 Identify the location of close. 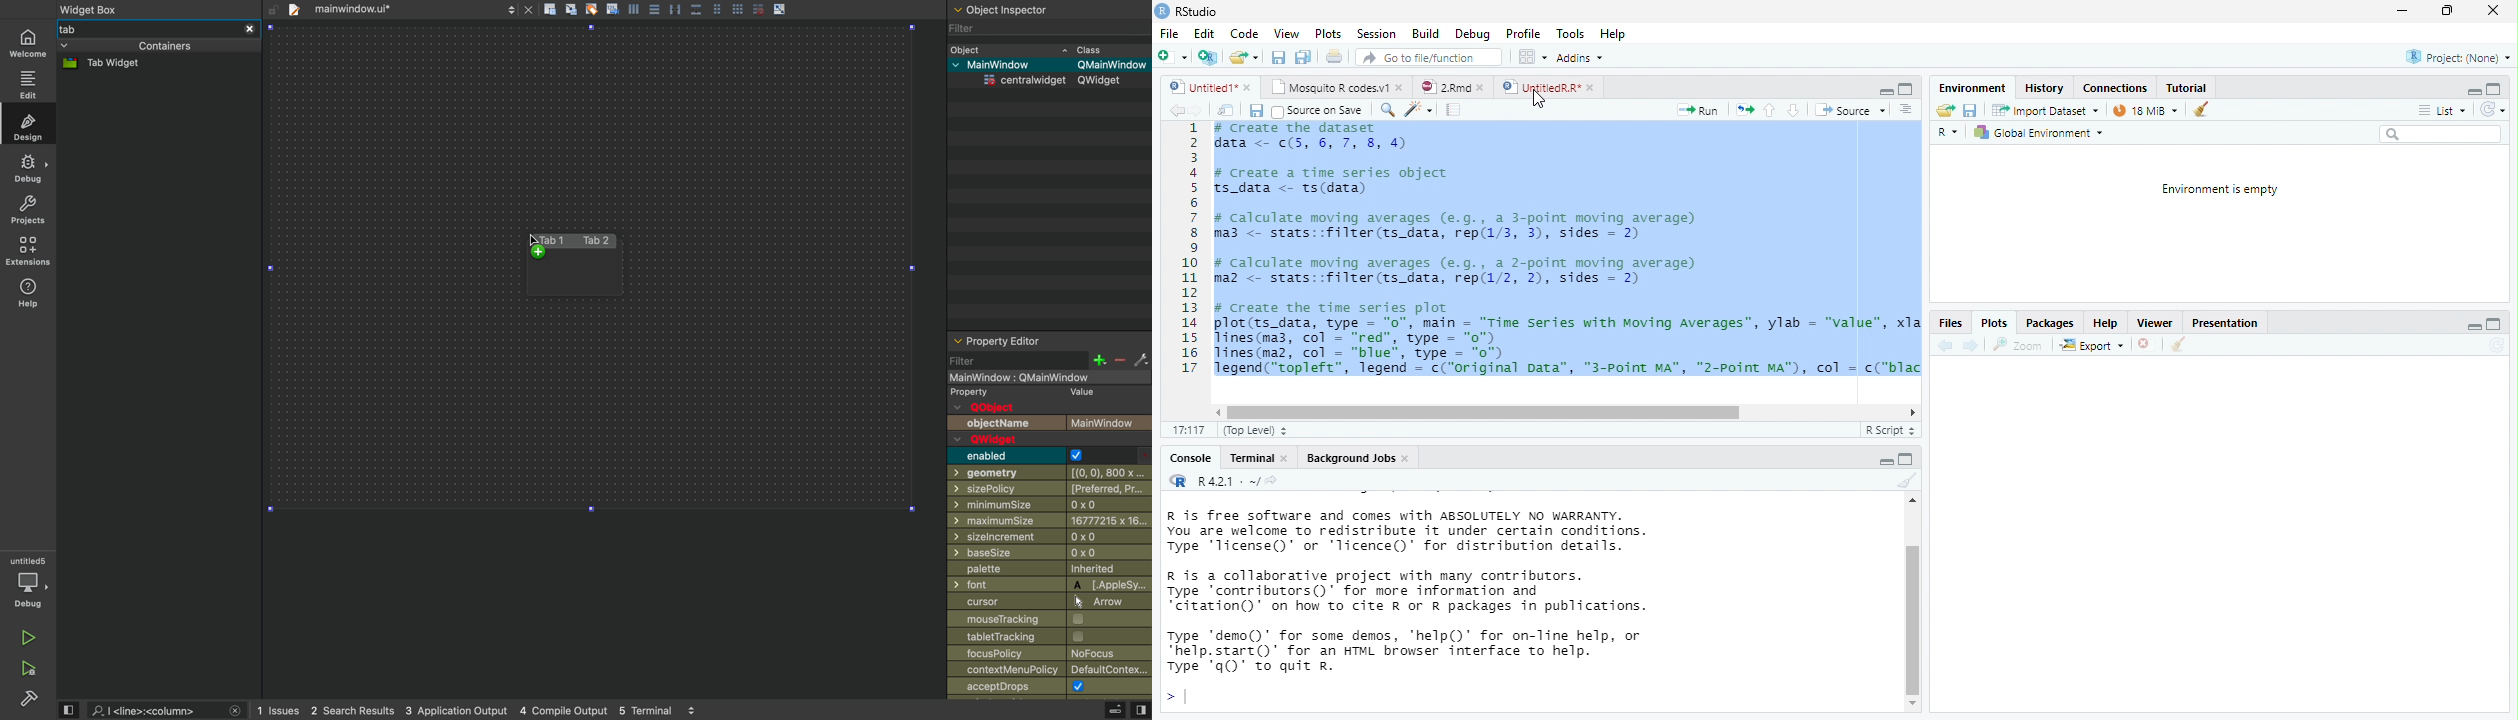
(529, 9).